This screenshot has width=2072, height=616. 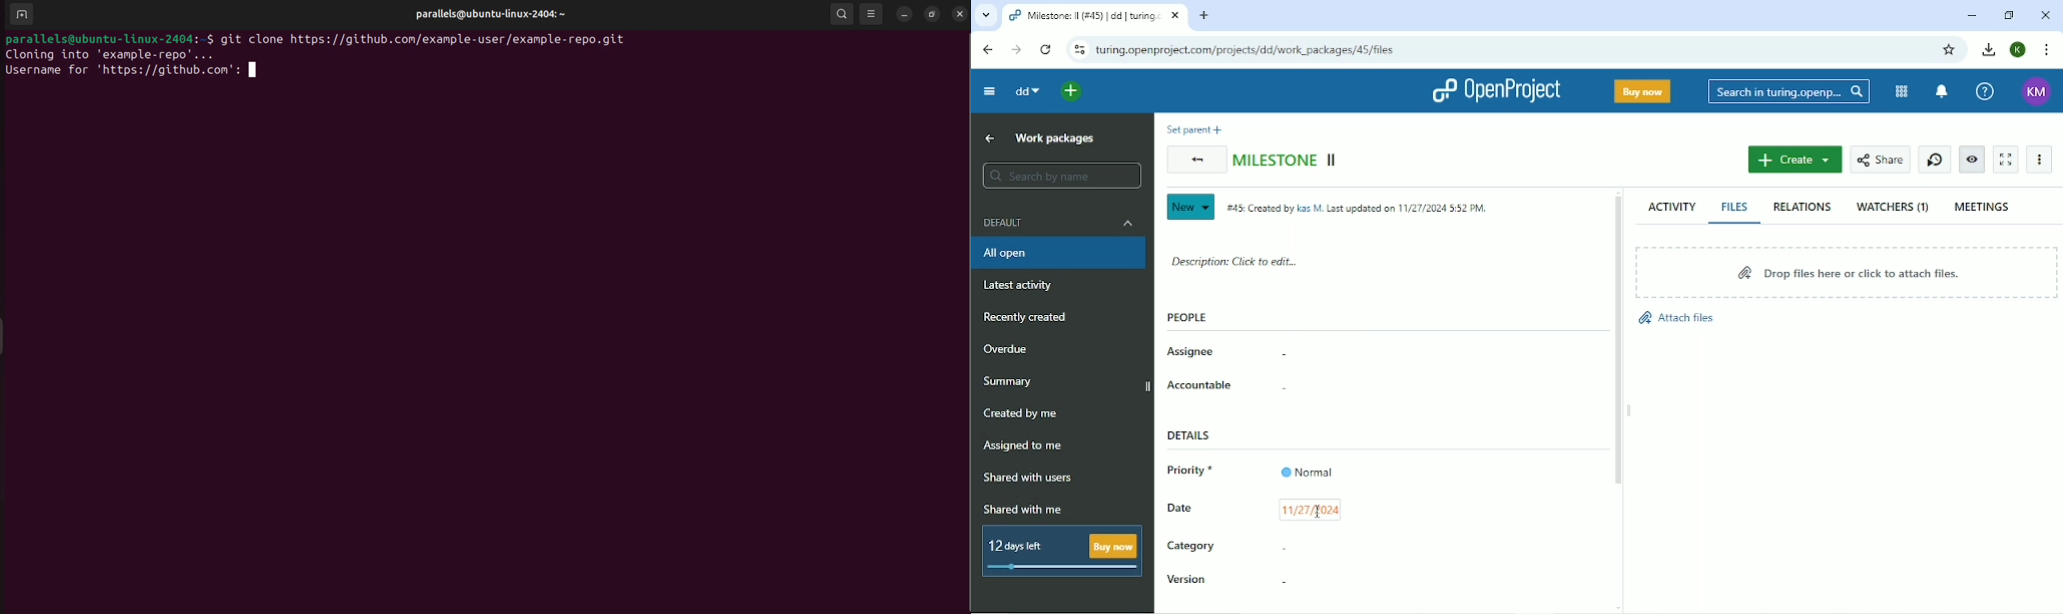 I want to click on bash prompt, so click(x=109, y=38).